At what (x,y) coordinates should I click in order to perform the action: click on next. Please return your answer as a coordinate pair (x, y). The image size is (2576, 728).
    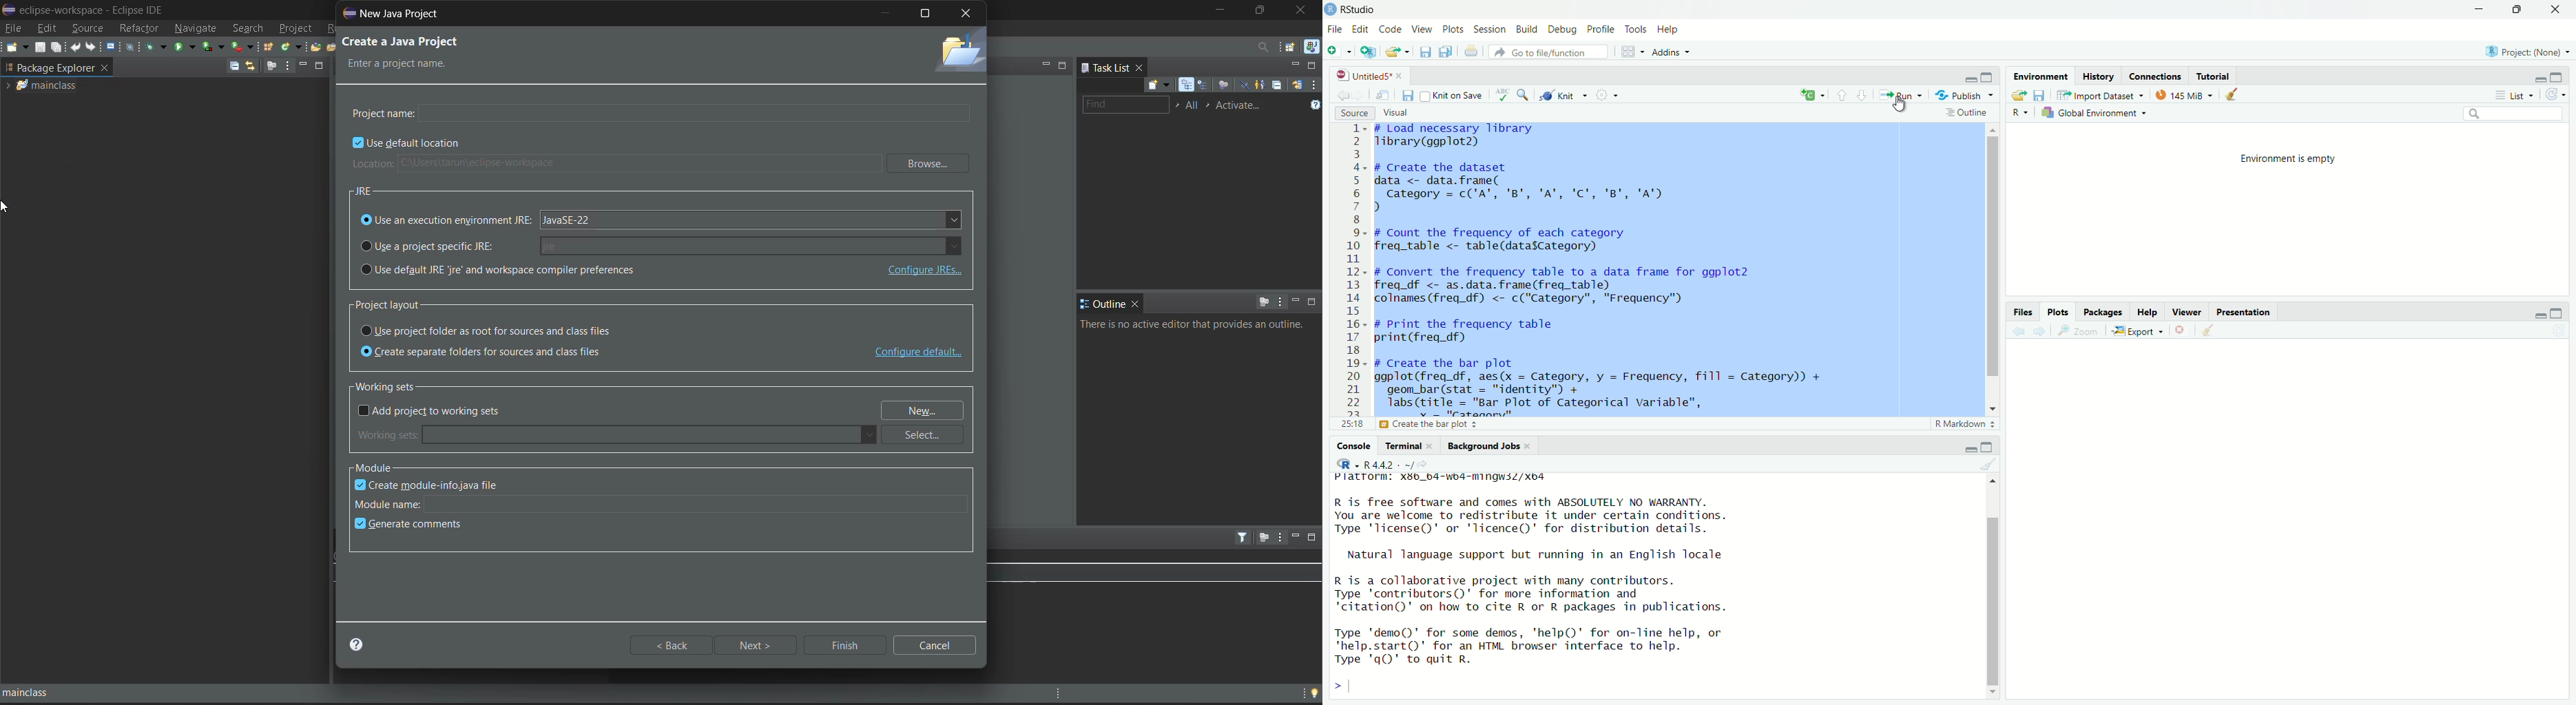
    Looking at the image, I should click on (2044, 332).